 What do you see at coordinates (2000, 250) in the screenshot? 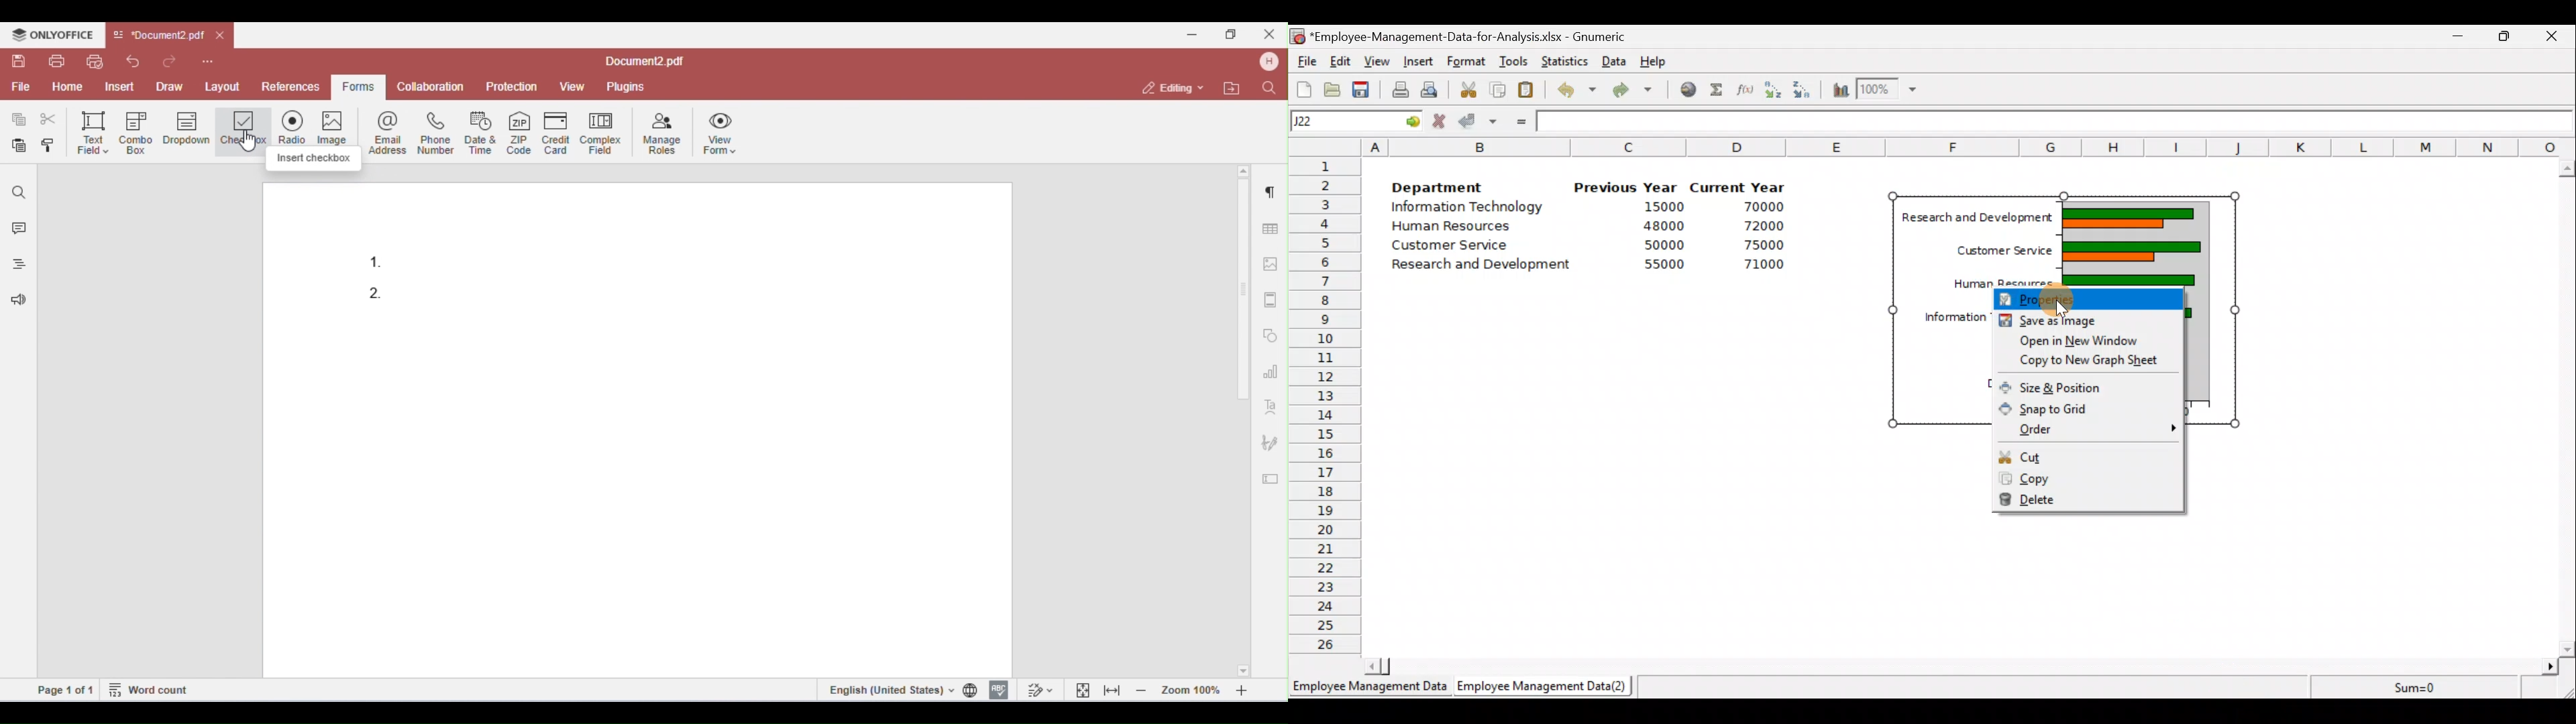
I see `Customer Service |` at bounding box center [2000, 250].